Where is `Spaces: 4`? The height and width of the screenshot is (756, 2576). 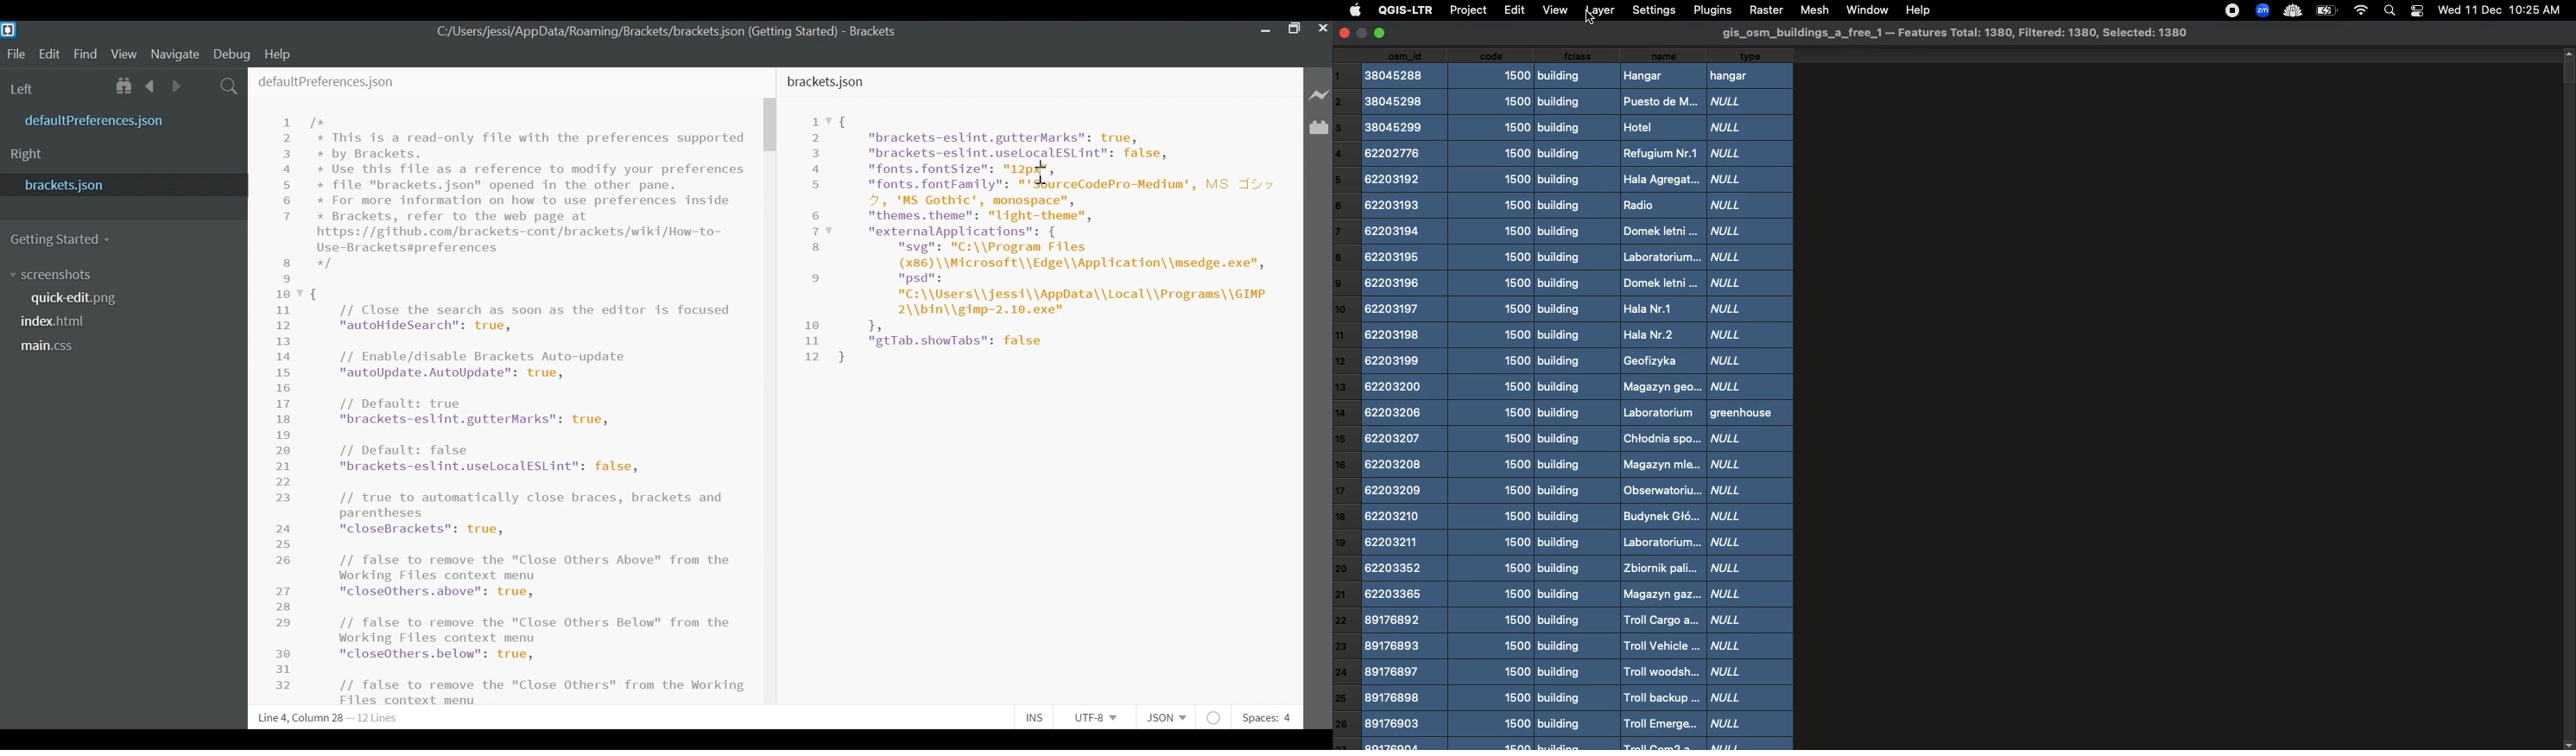 Spaces: 4 is located at coordinates (1265, 717).